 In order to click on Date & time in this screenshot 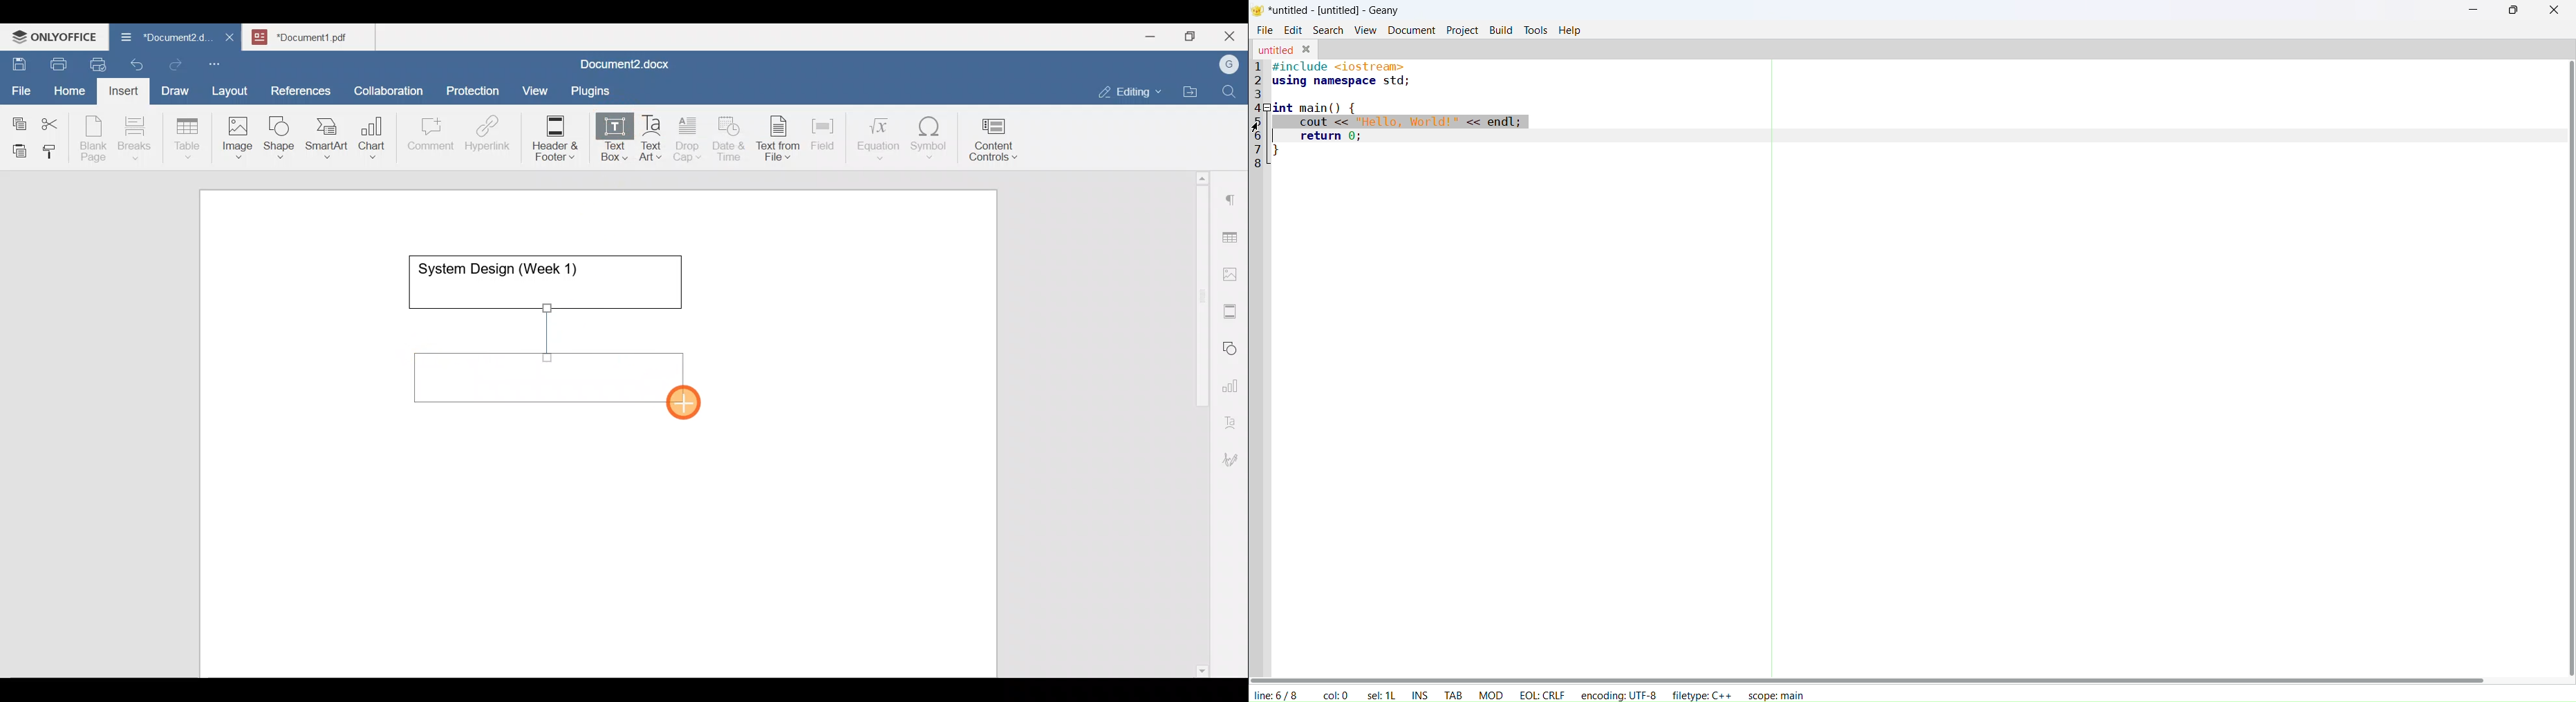, I will do `click(730, 136)`.